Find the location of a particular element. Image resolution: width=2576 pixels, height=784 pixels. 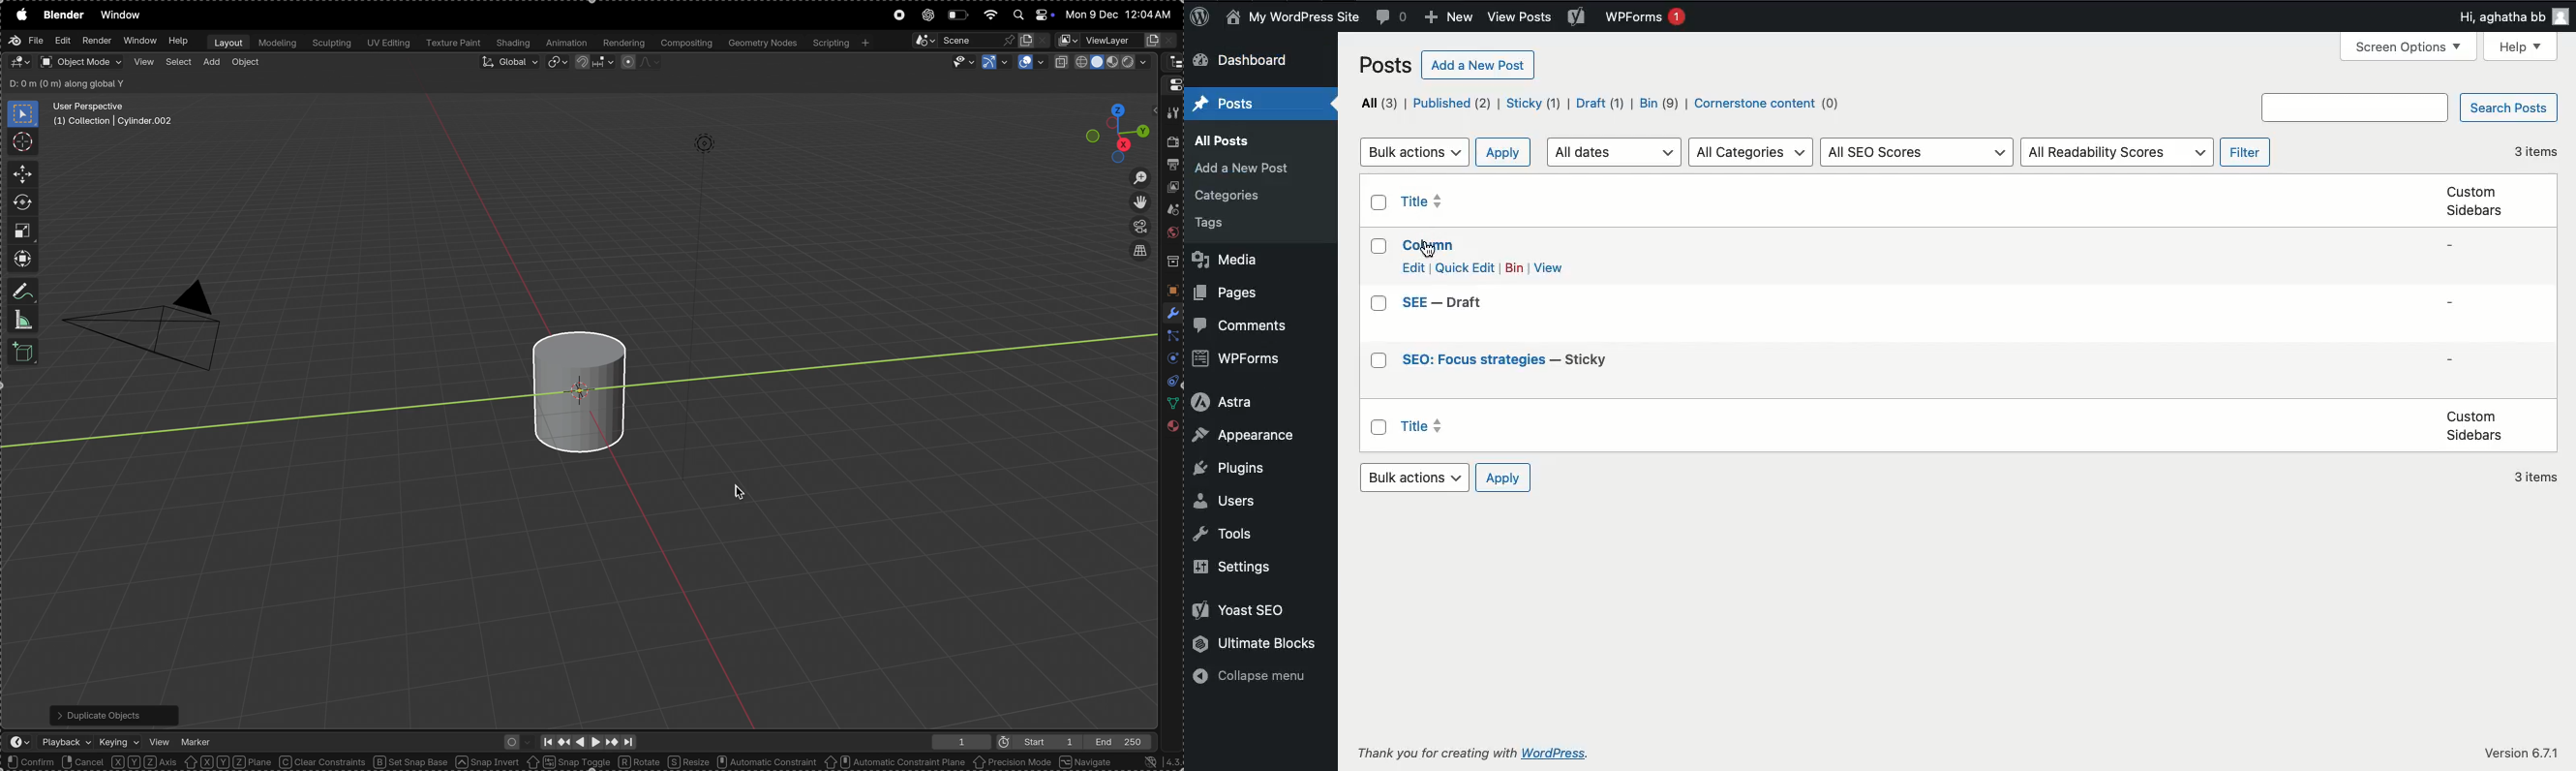

annotate measure is located at coordinates (24, 292).